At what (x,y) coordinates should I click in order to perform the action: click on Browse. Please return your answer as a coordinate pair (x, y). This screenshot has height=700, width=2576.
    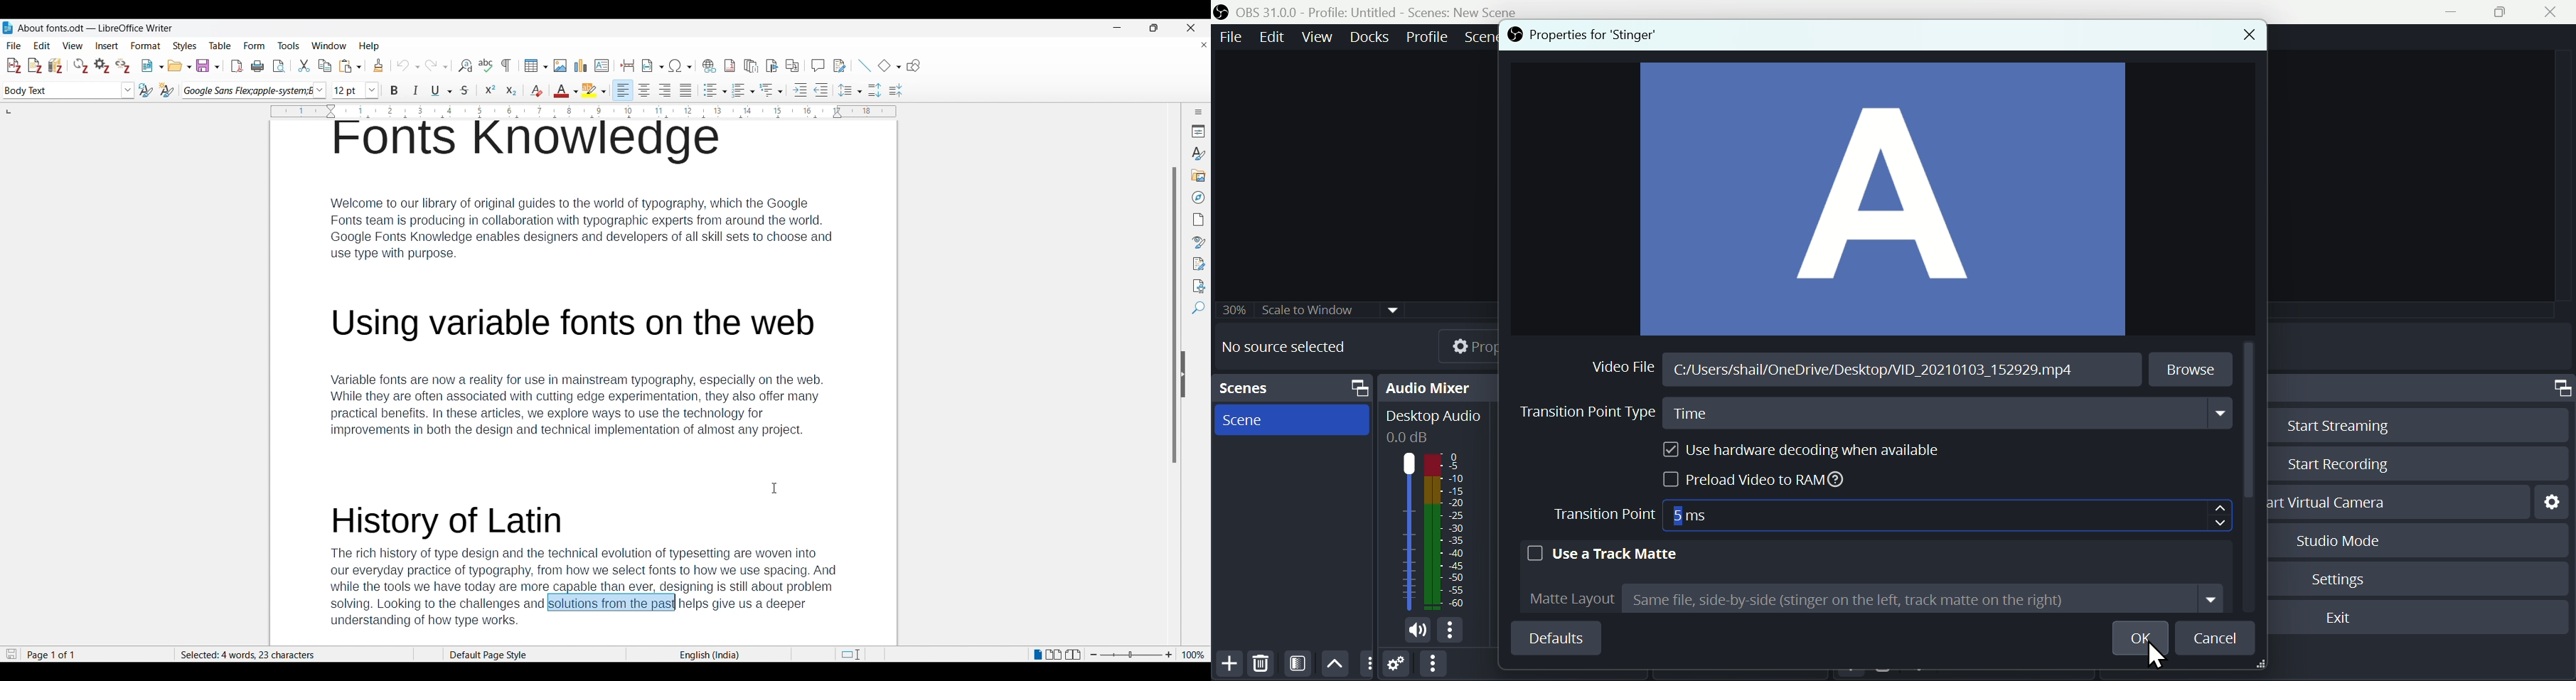
    Looking at the image, I should click on (2193, 368).